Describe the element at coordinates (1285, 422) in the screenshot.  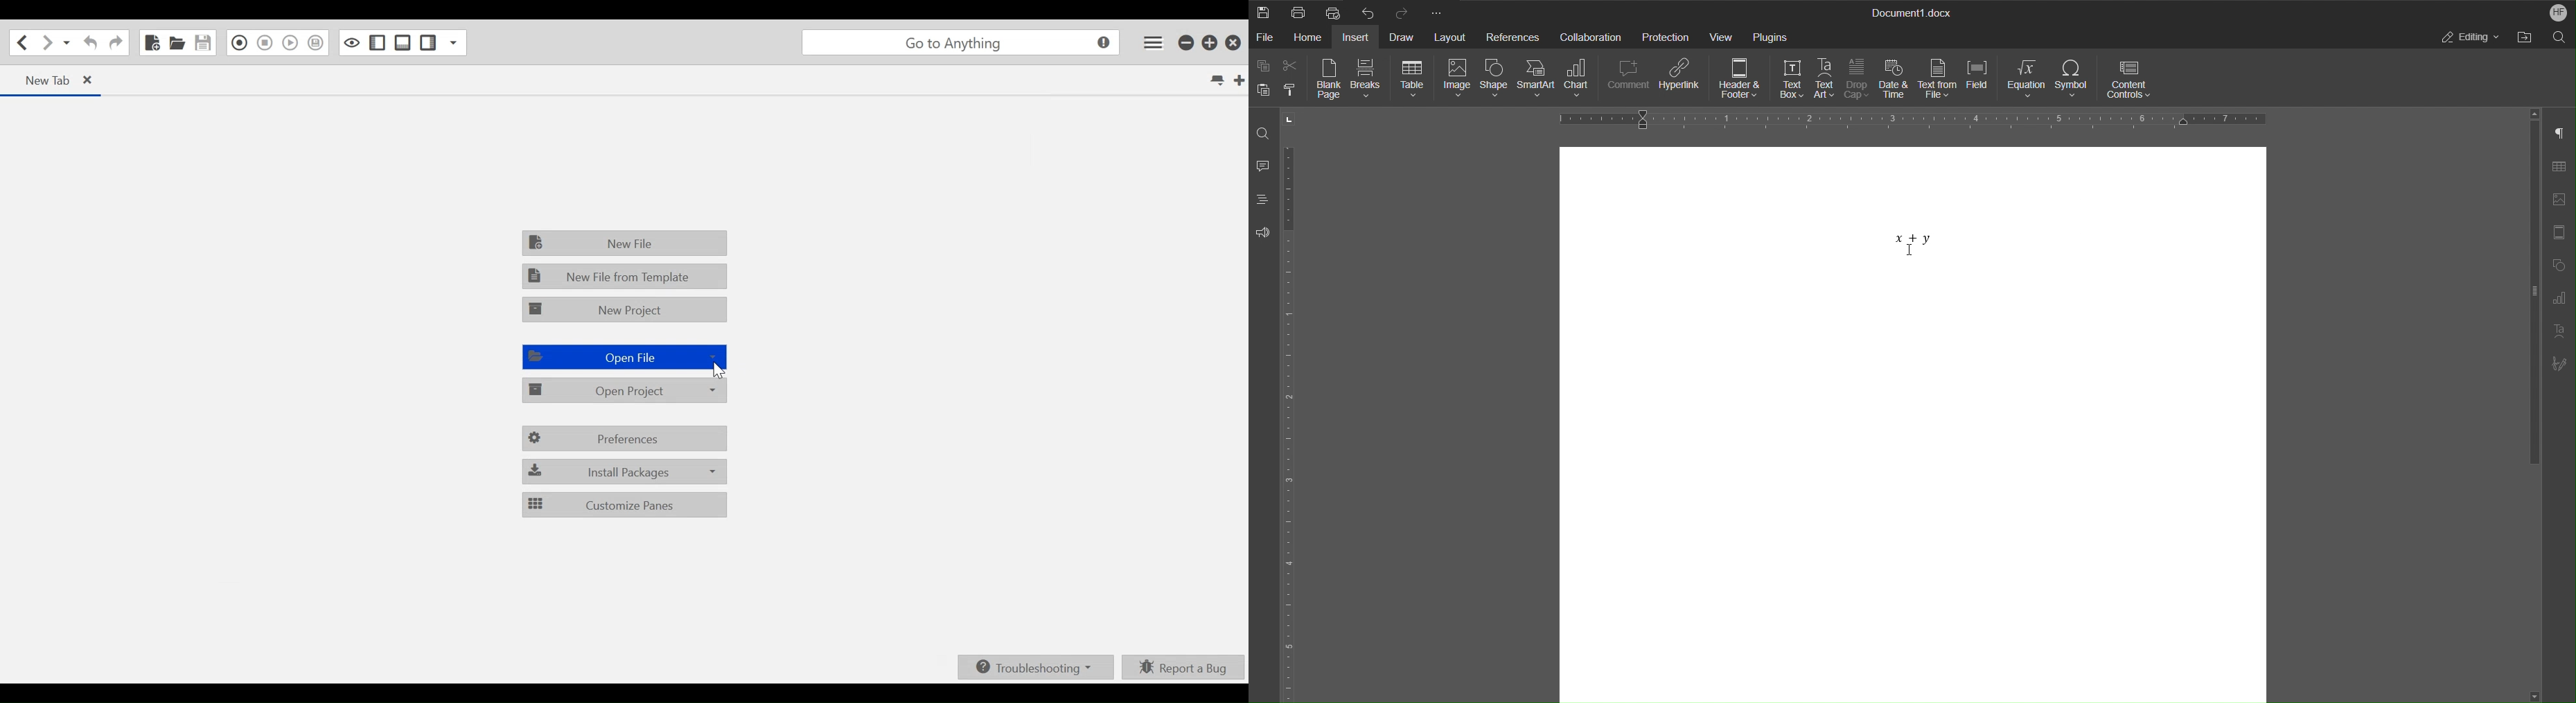
I see `Vertical Ruler` at that location.